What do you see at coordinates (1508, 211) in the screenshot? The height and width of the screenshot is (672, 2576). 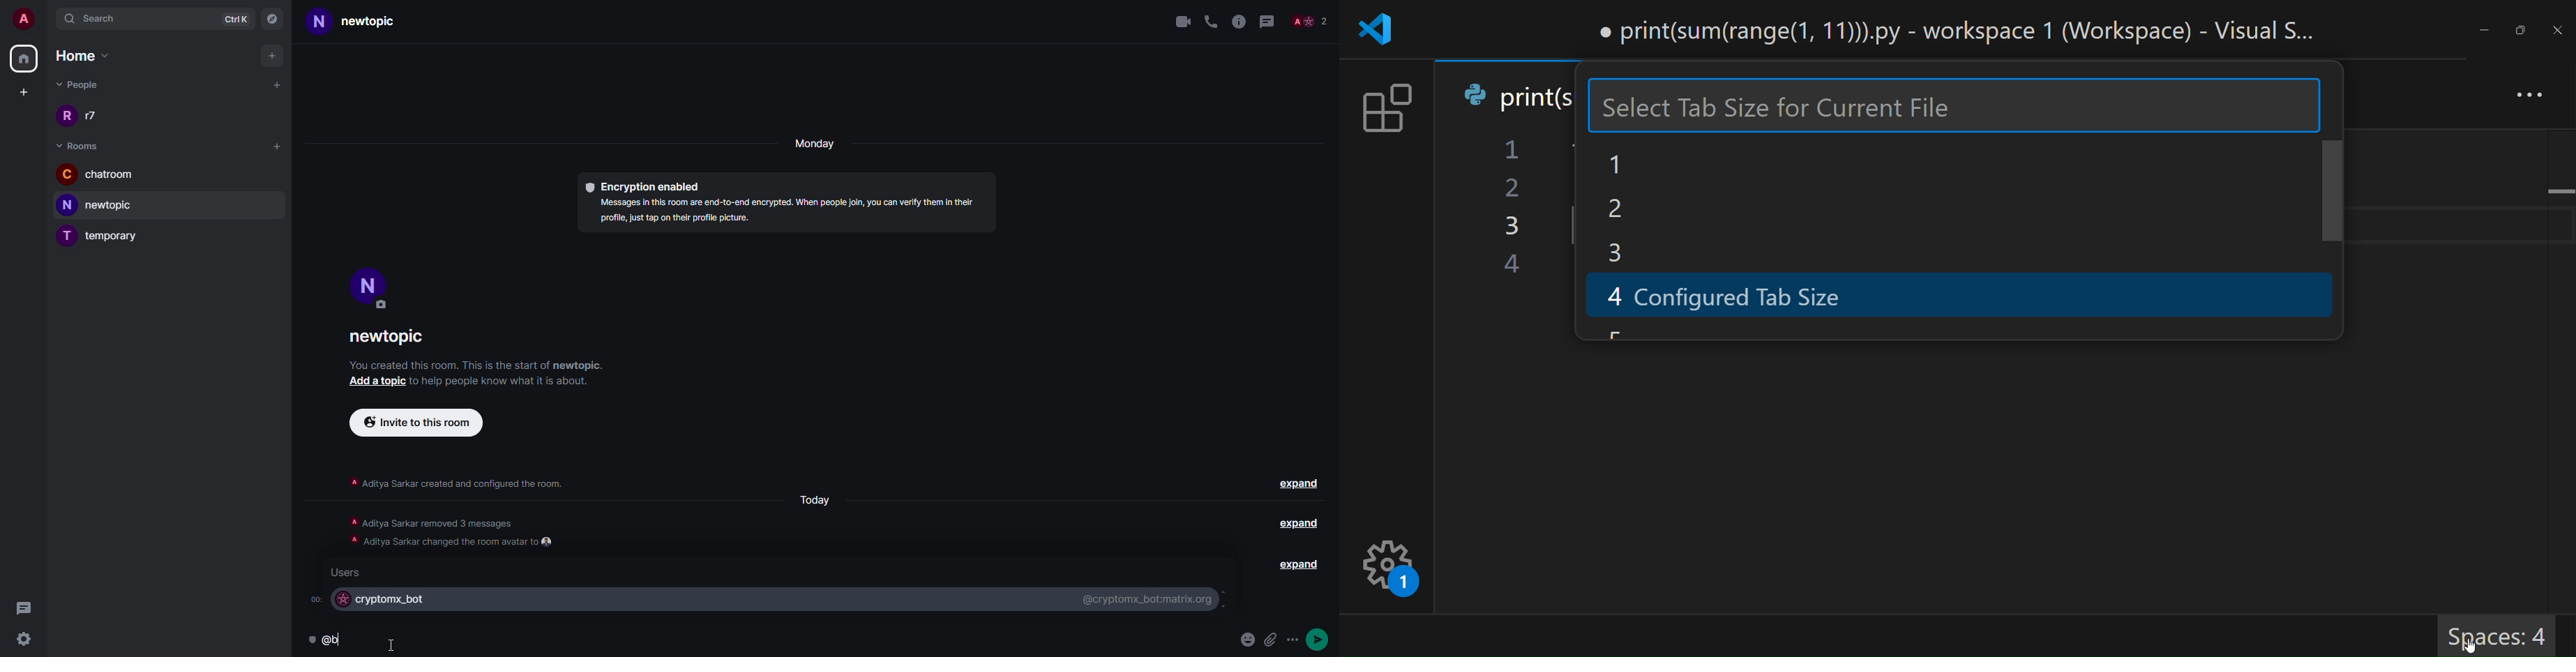 I see `line number` at bounding box center [1508, 211].